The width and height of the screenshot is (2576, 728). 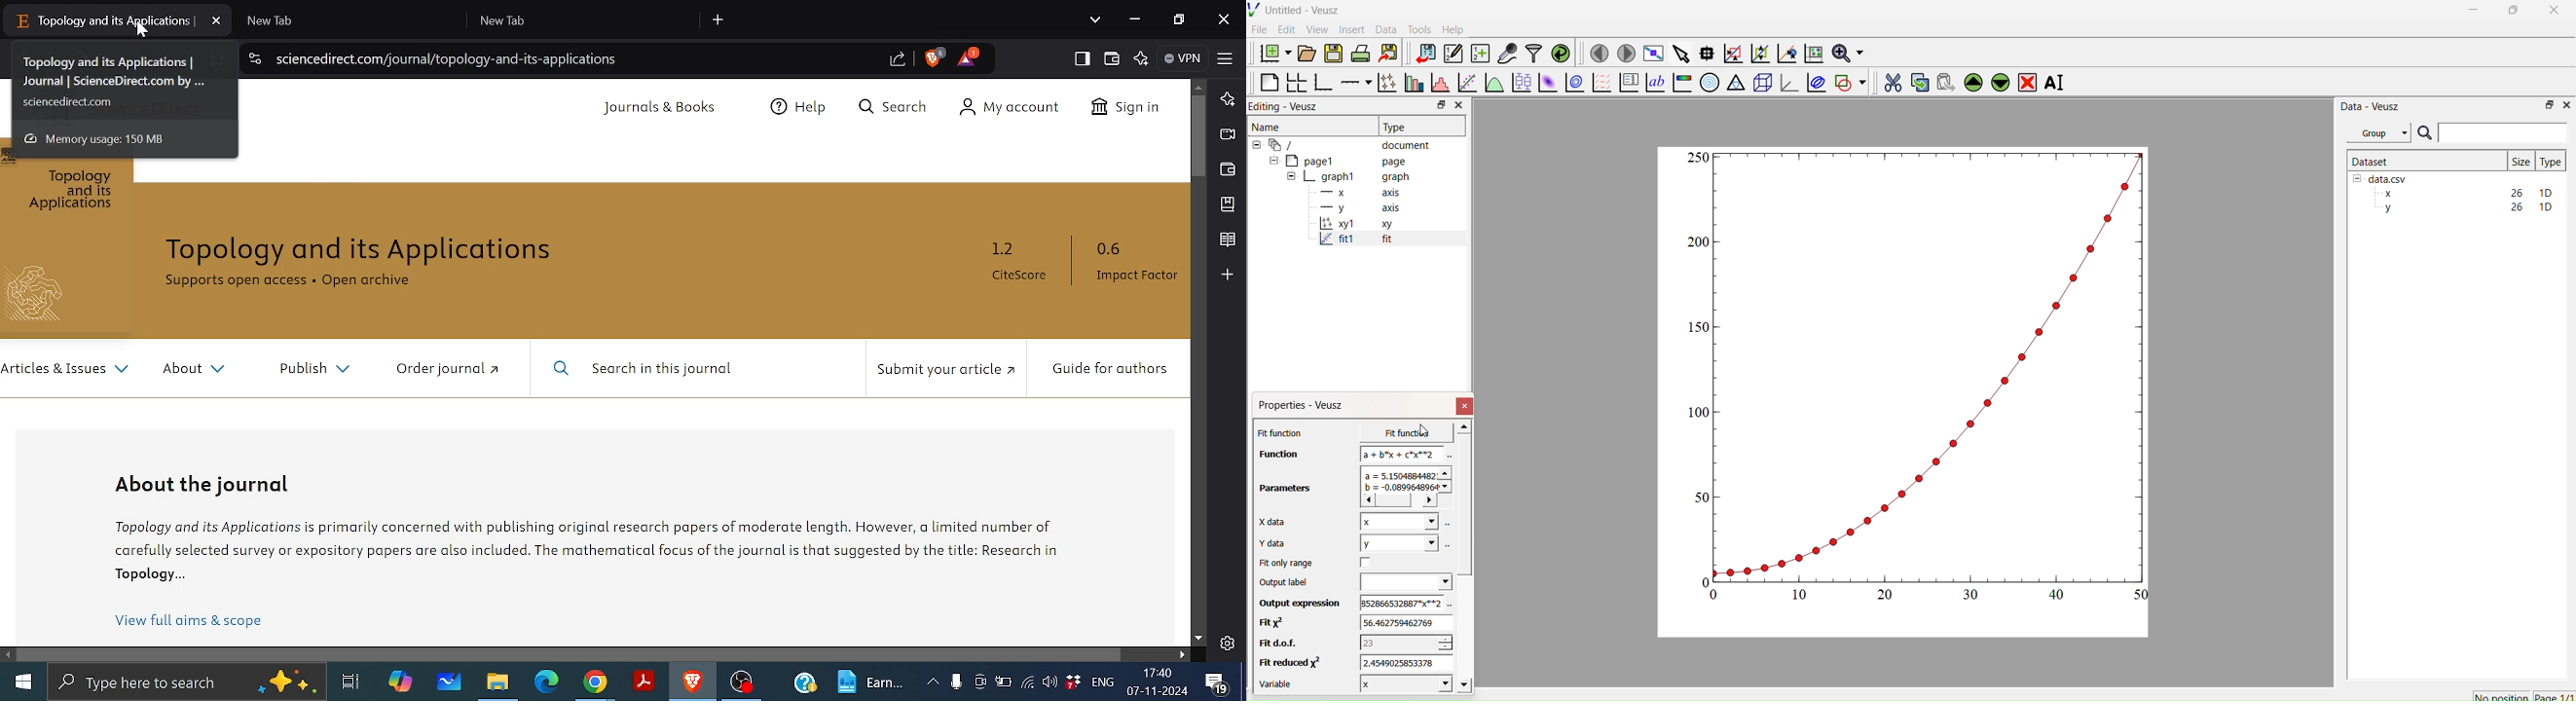 I want to click on graph1 graph, so click(x=1349, y=177).